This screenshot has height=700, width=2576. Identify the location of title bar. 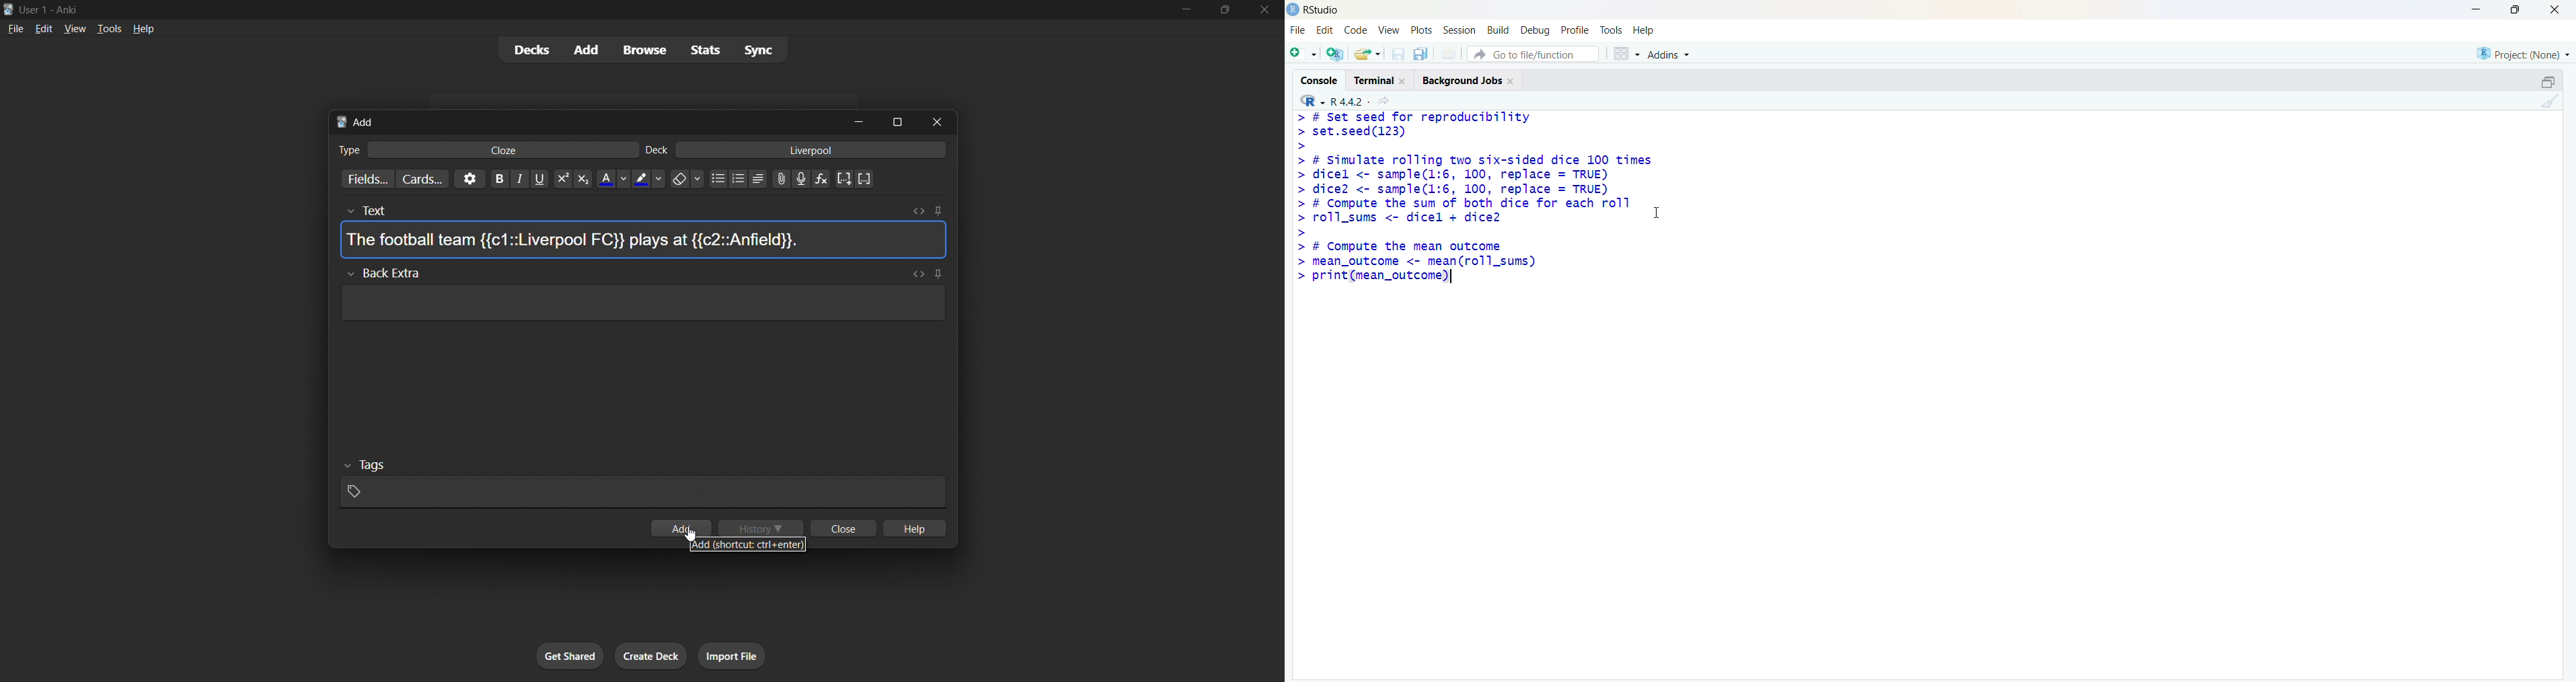
(539, 10).